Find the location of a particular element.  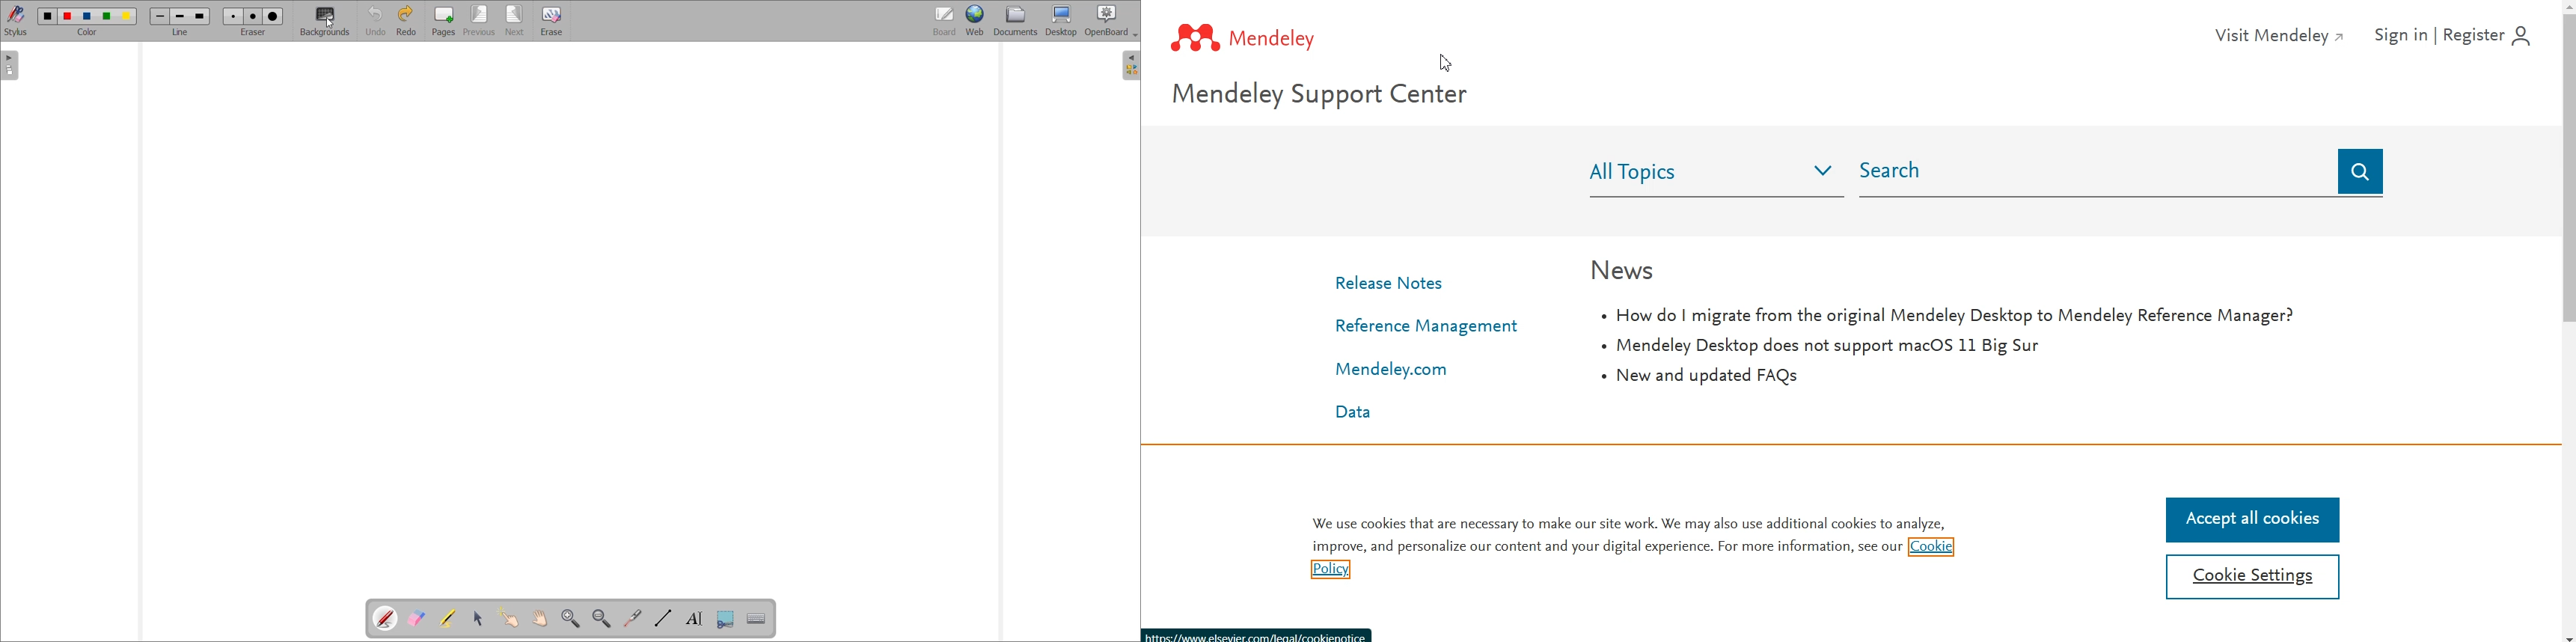

Cursor is located at coordinates (1446, 62).